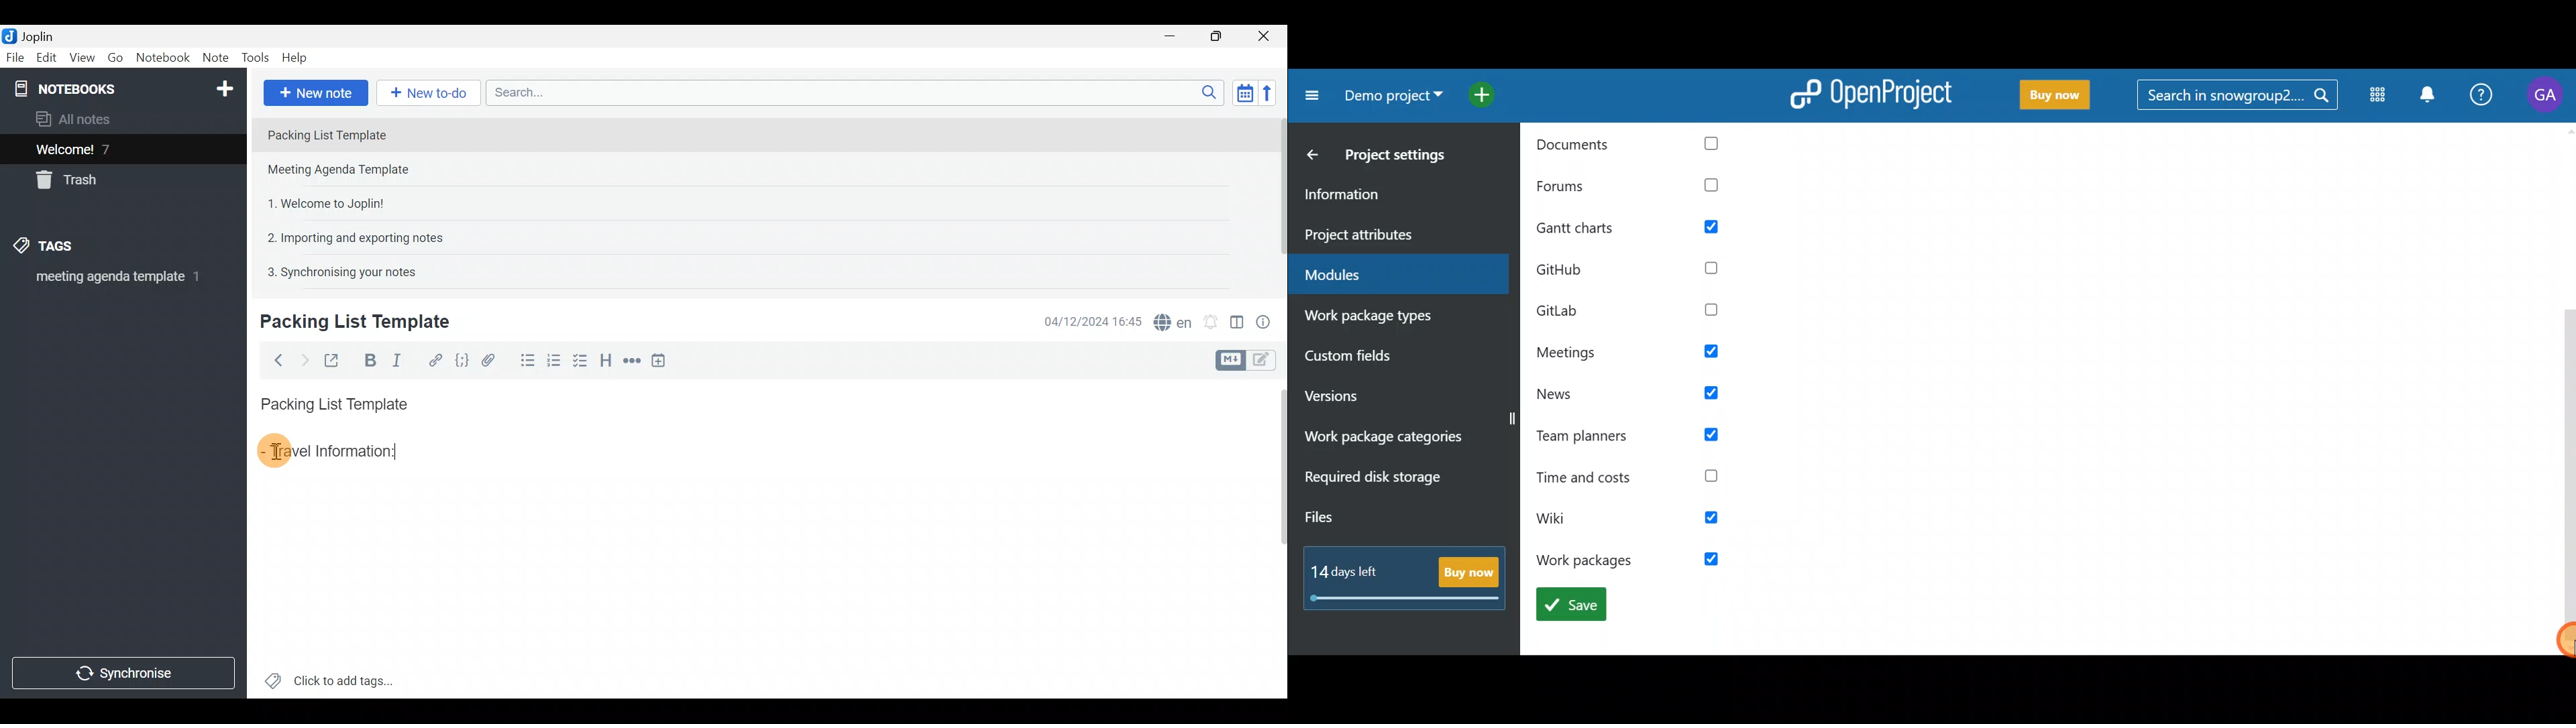  What do you see at coordinates (851, 94) in the screenshot?
I see `Search bar` at bounding box center [851, 94].